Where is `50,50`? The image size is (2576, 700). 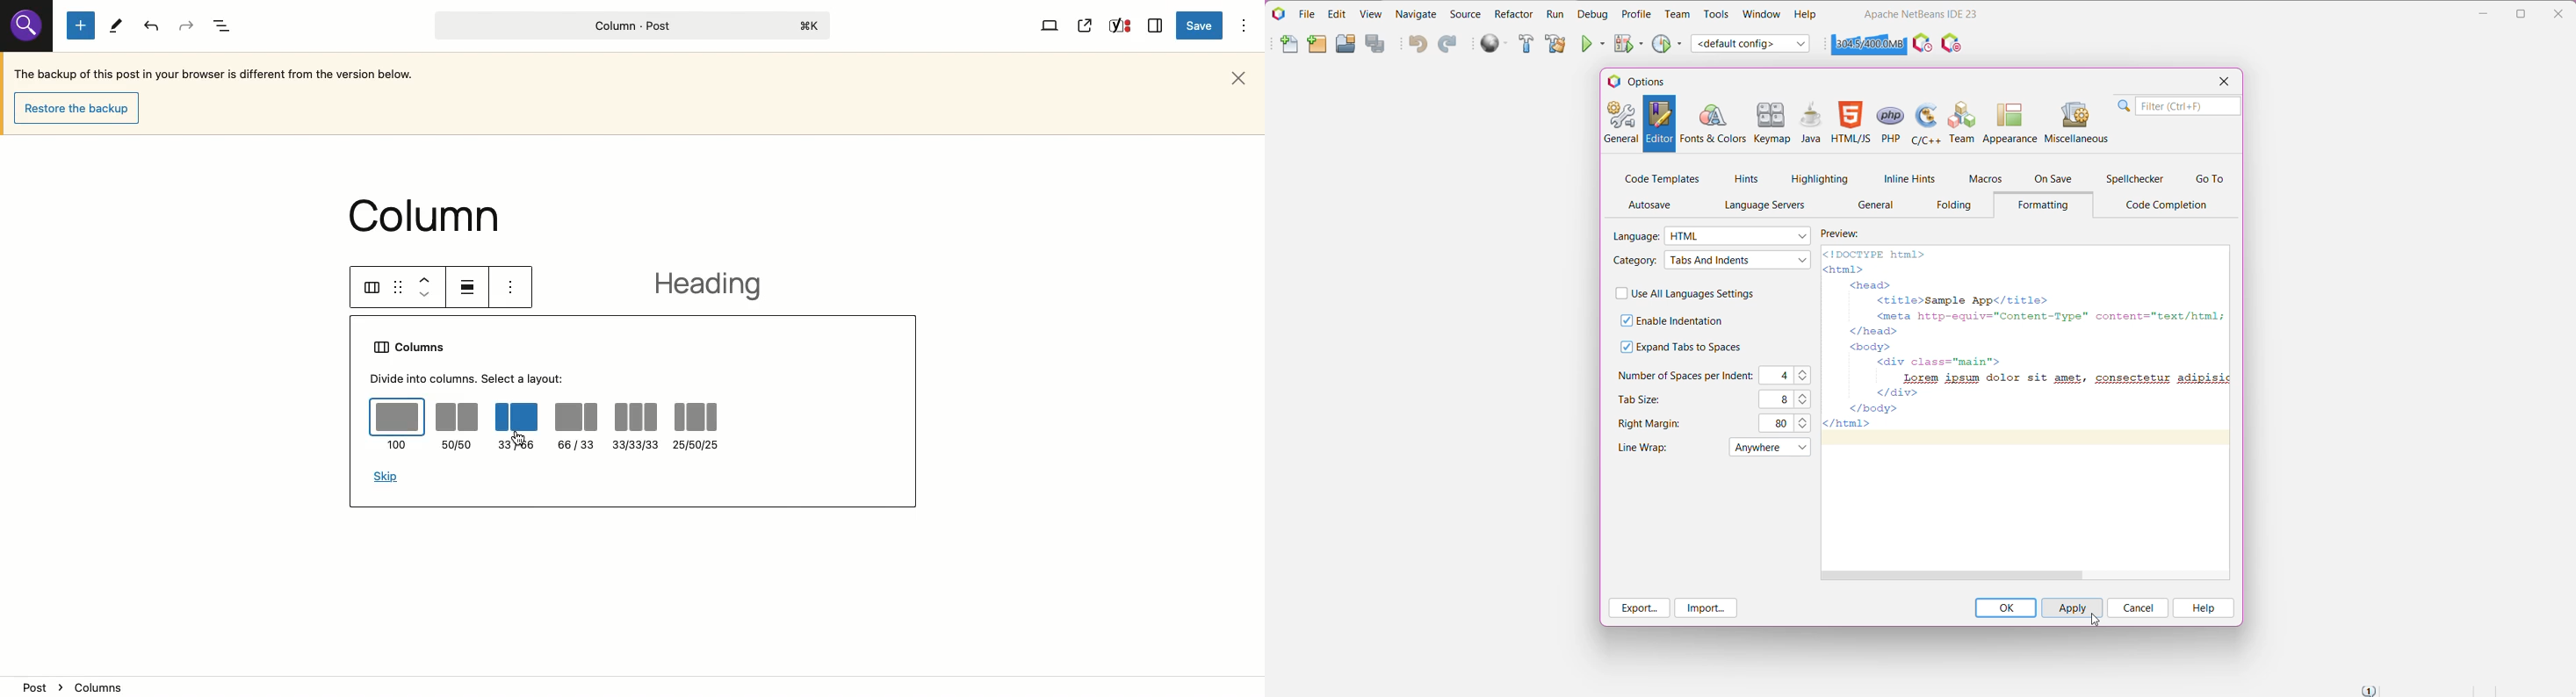
50,50 is located at coordinates (458, 428).